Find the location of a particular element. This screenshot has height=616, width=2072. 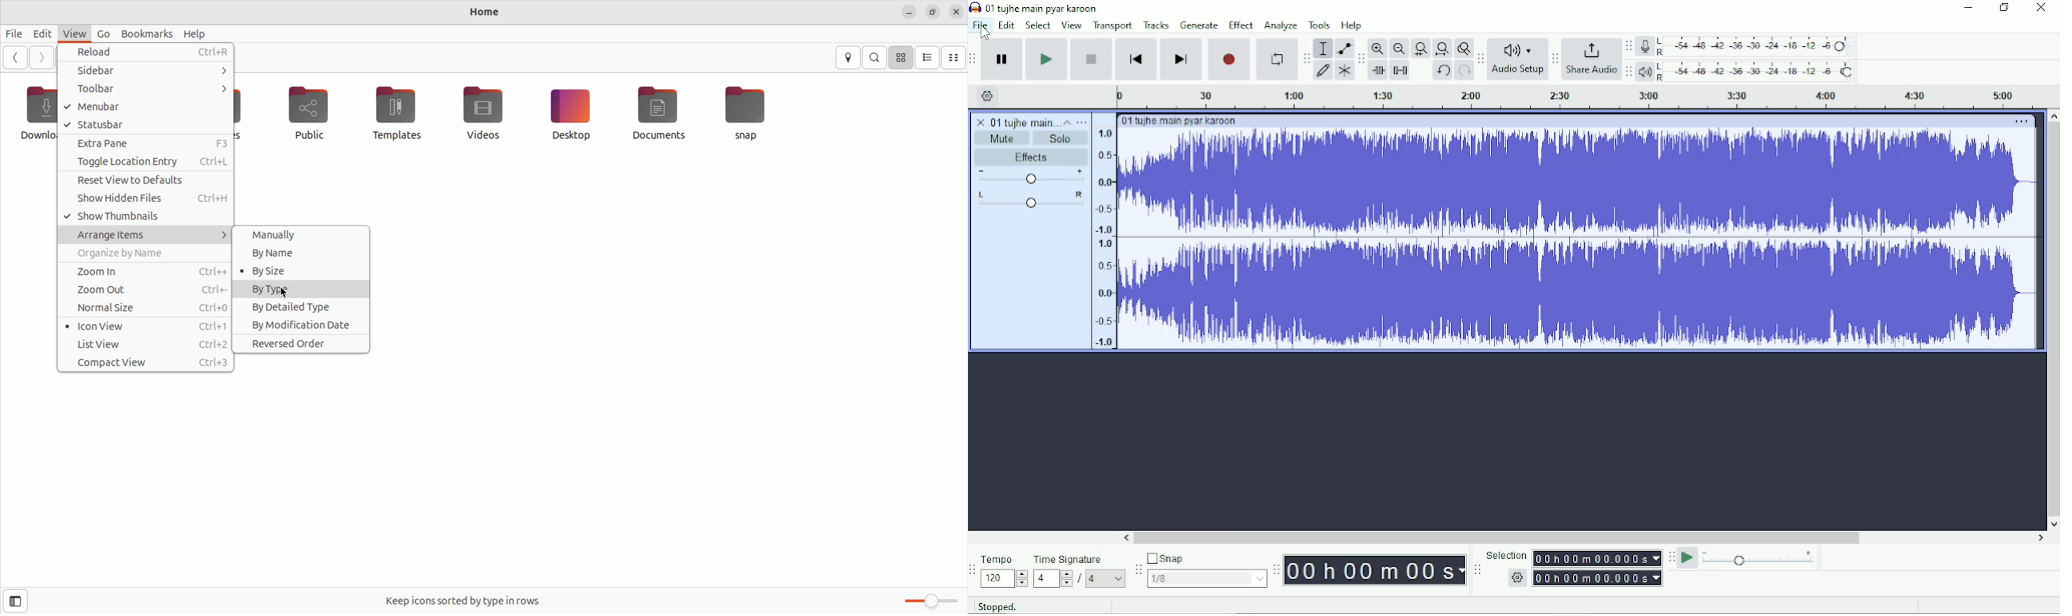

Skip to end is located at coordinates (1182, 60).